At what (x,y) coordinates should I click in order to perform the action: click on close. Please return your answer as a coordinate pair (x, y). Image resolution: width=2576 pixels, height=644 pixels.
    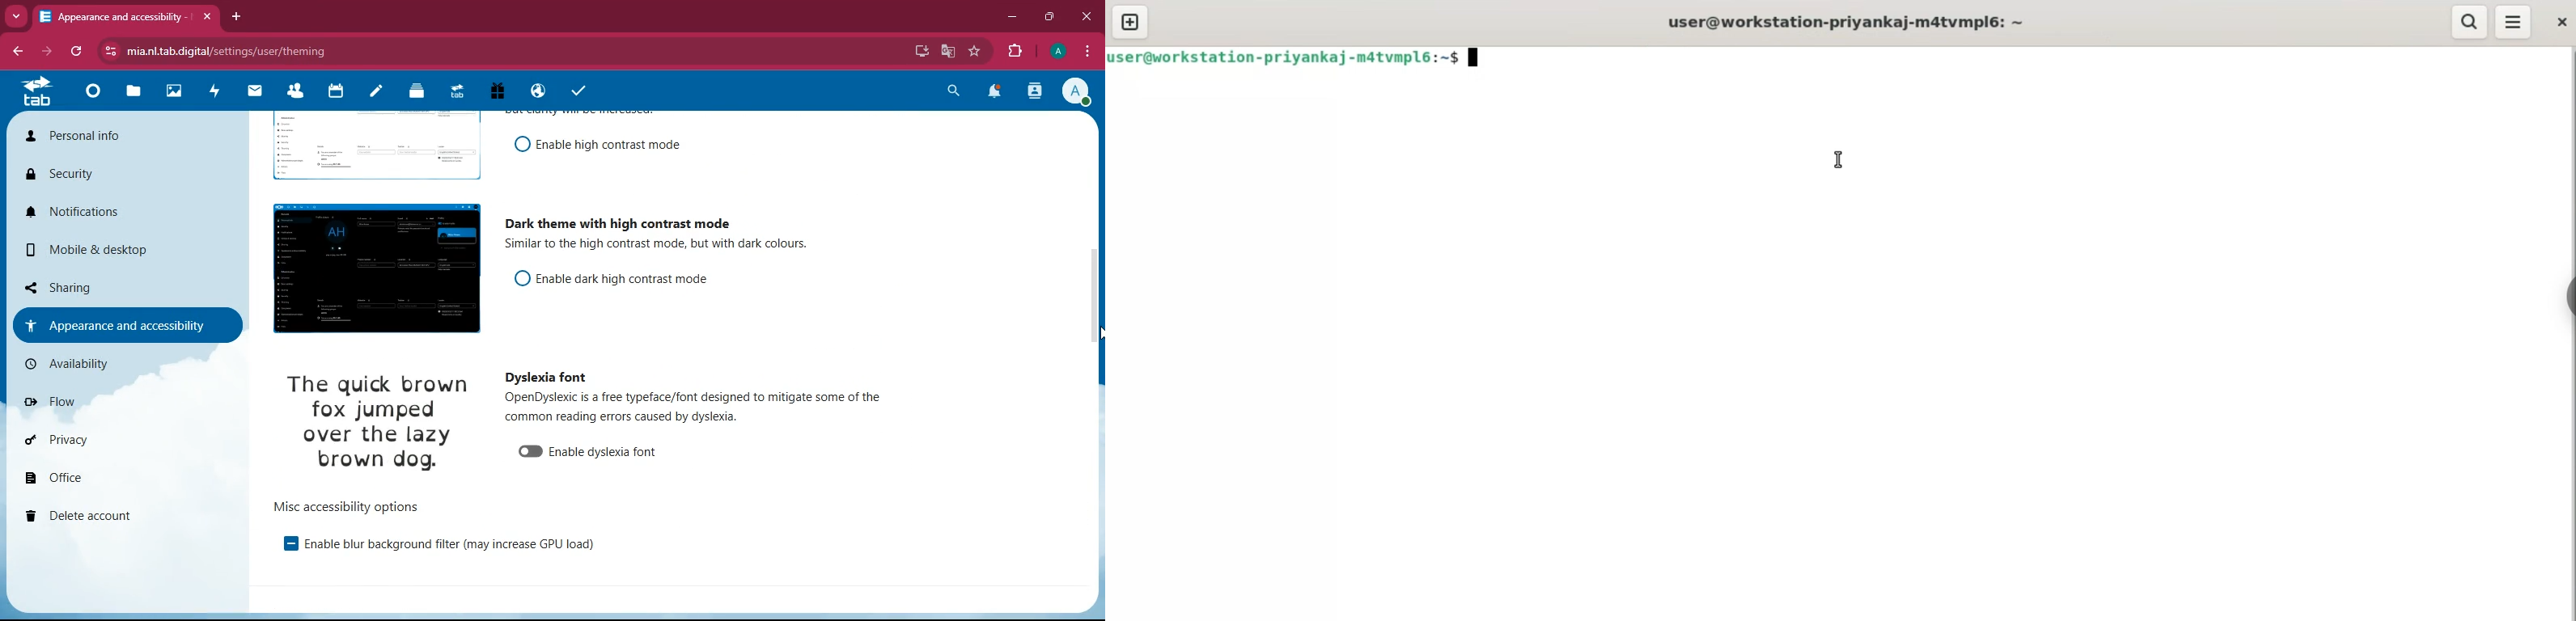
    Looking at the image, I should click on (209, 17).